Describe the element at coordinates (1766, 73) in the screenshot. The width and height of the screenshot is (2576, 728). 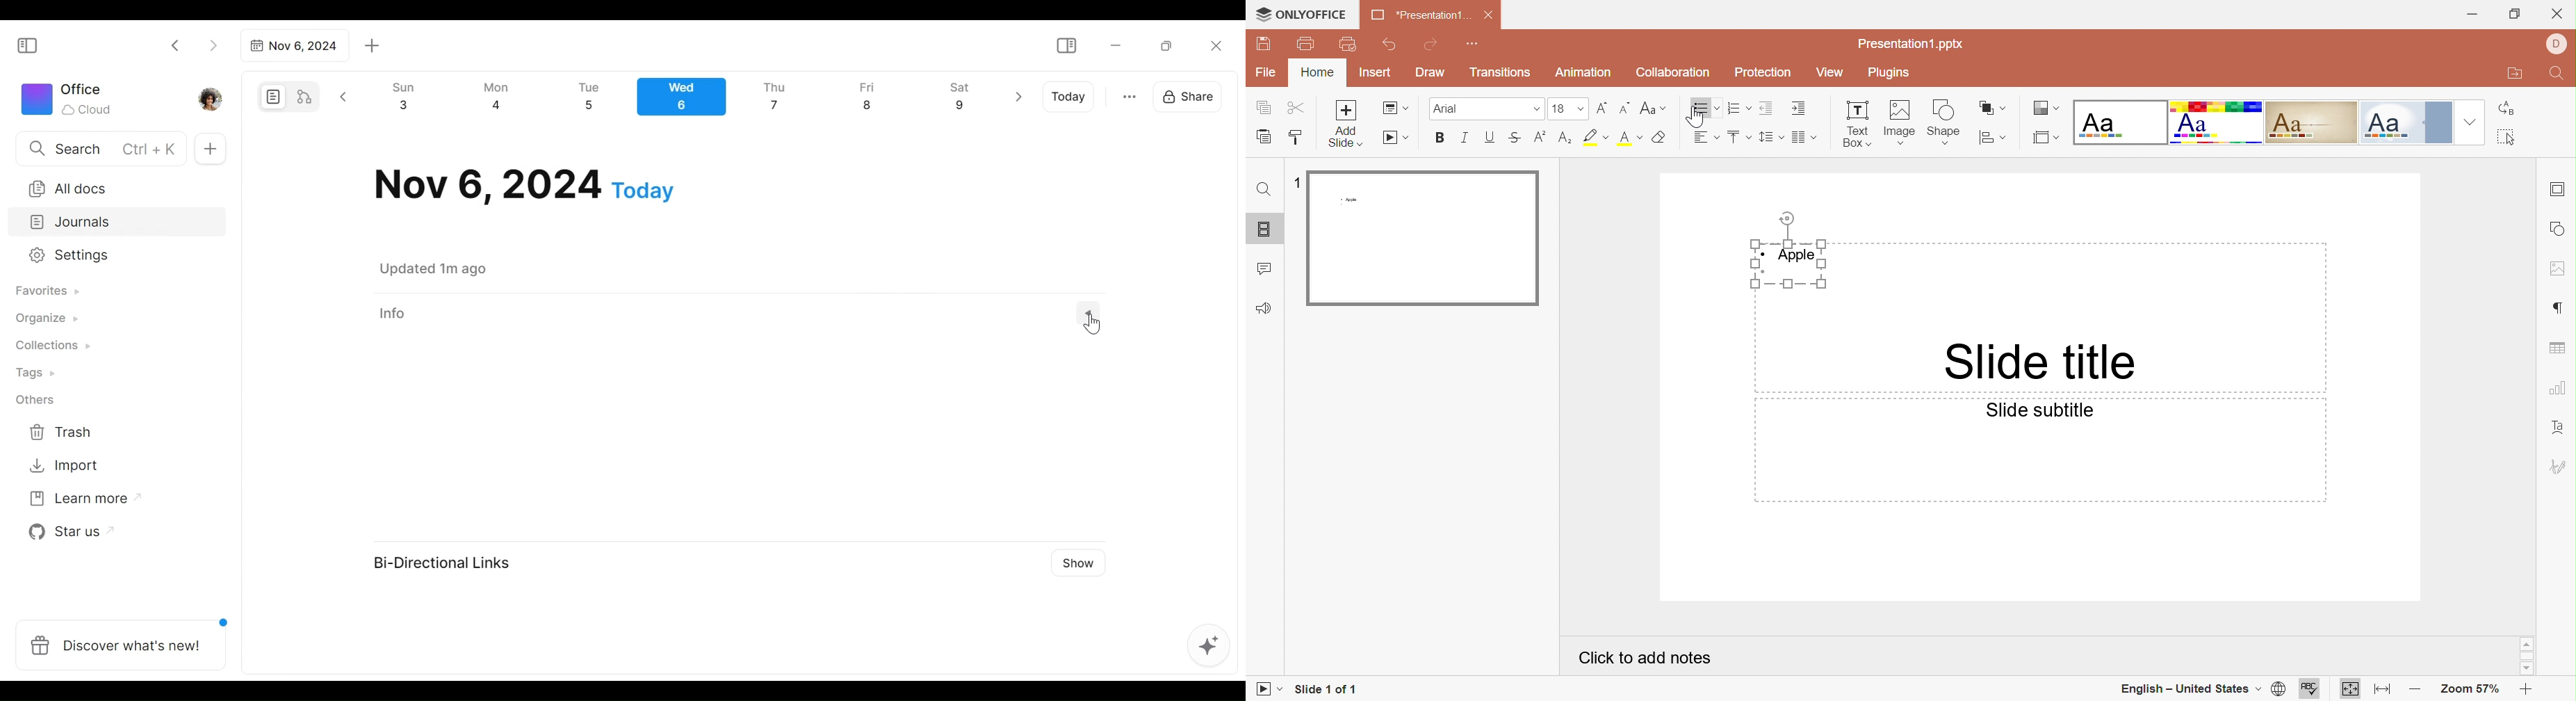
I see `Protection` at that location.